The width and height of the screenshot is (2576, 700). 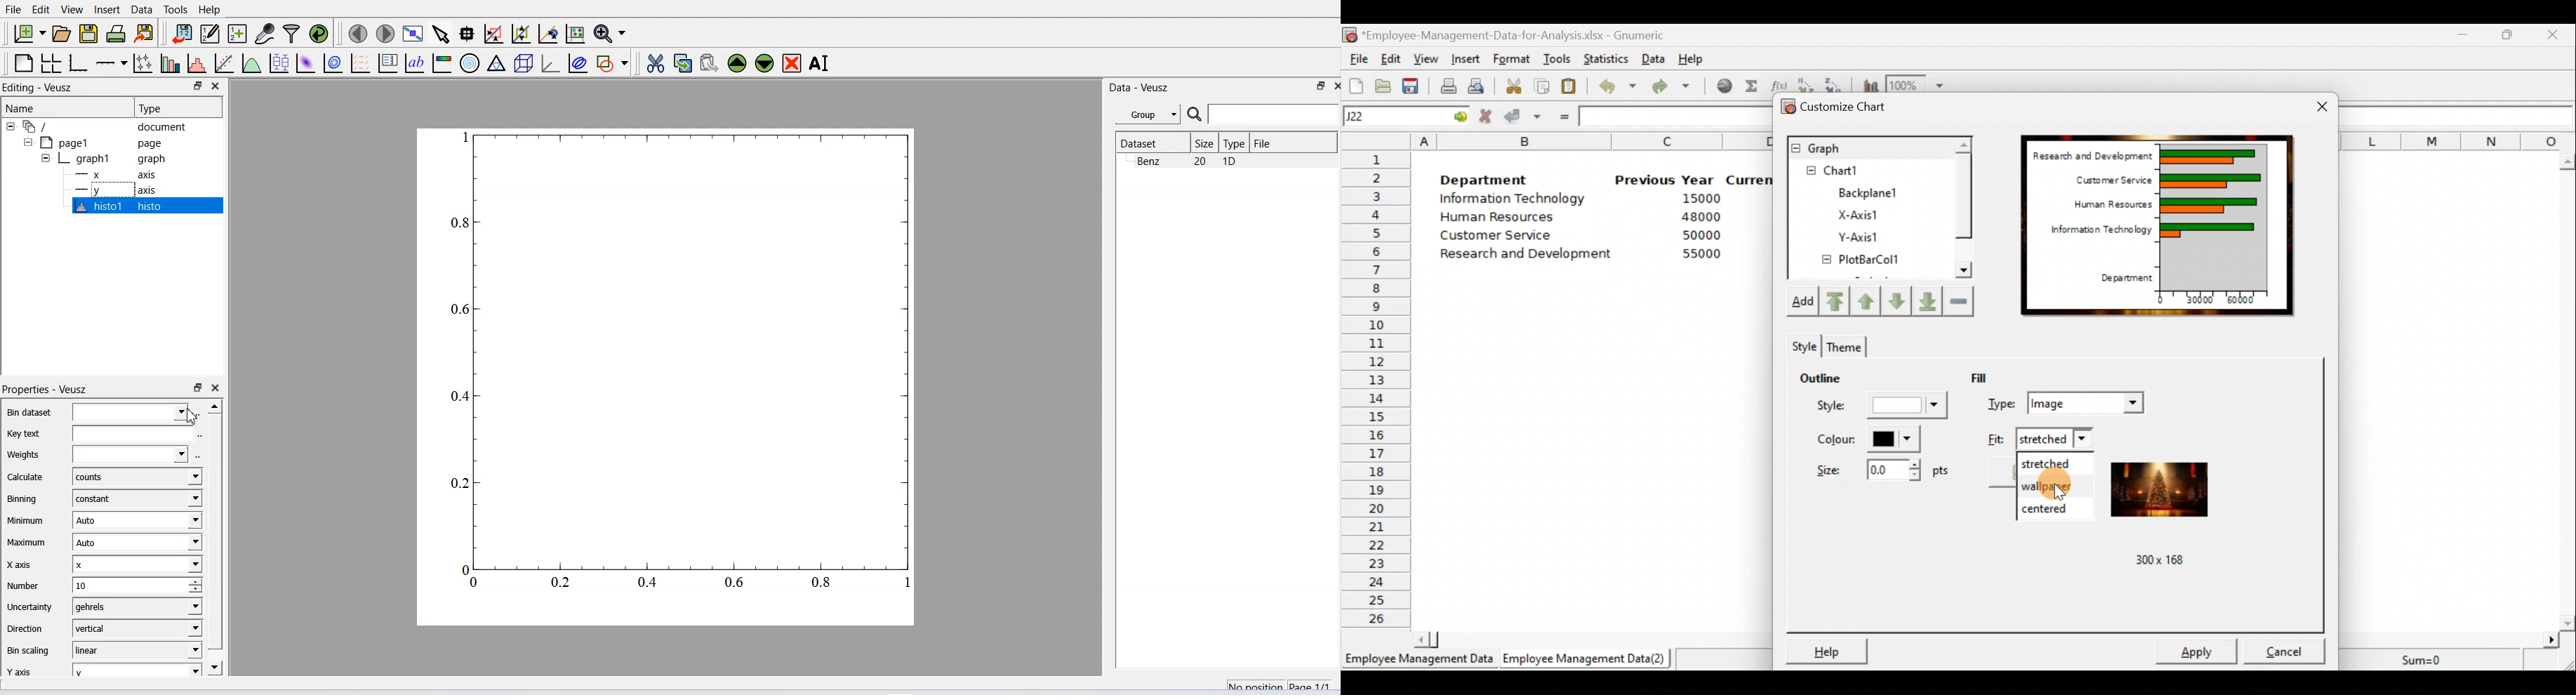 I want to click on 0, so click(x=2160, y=298).